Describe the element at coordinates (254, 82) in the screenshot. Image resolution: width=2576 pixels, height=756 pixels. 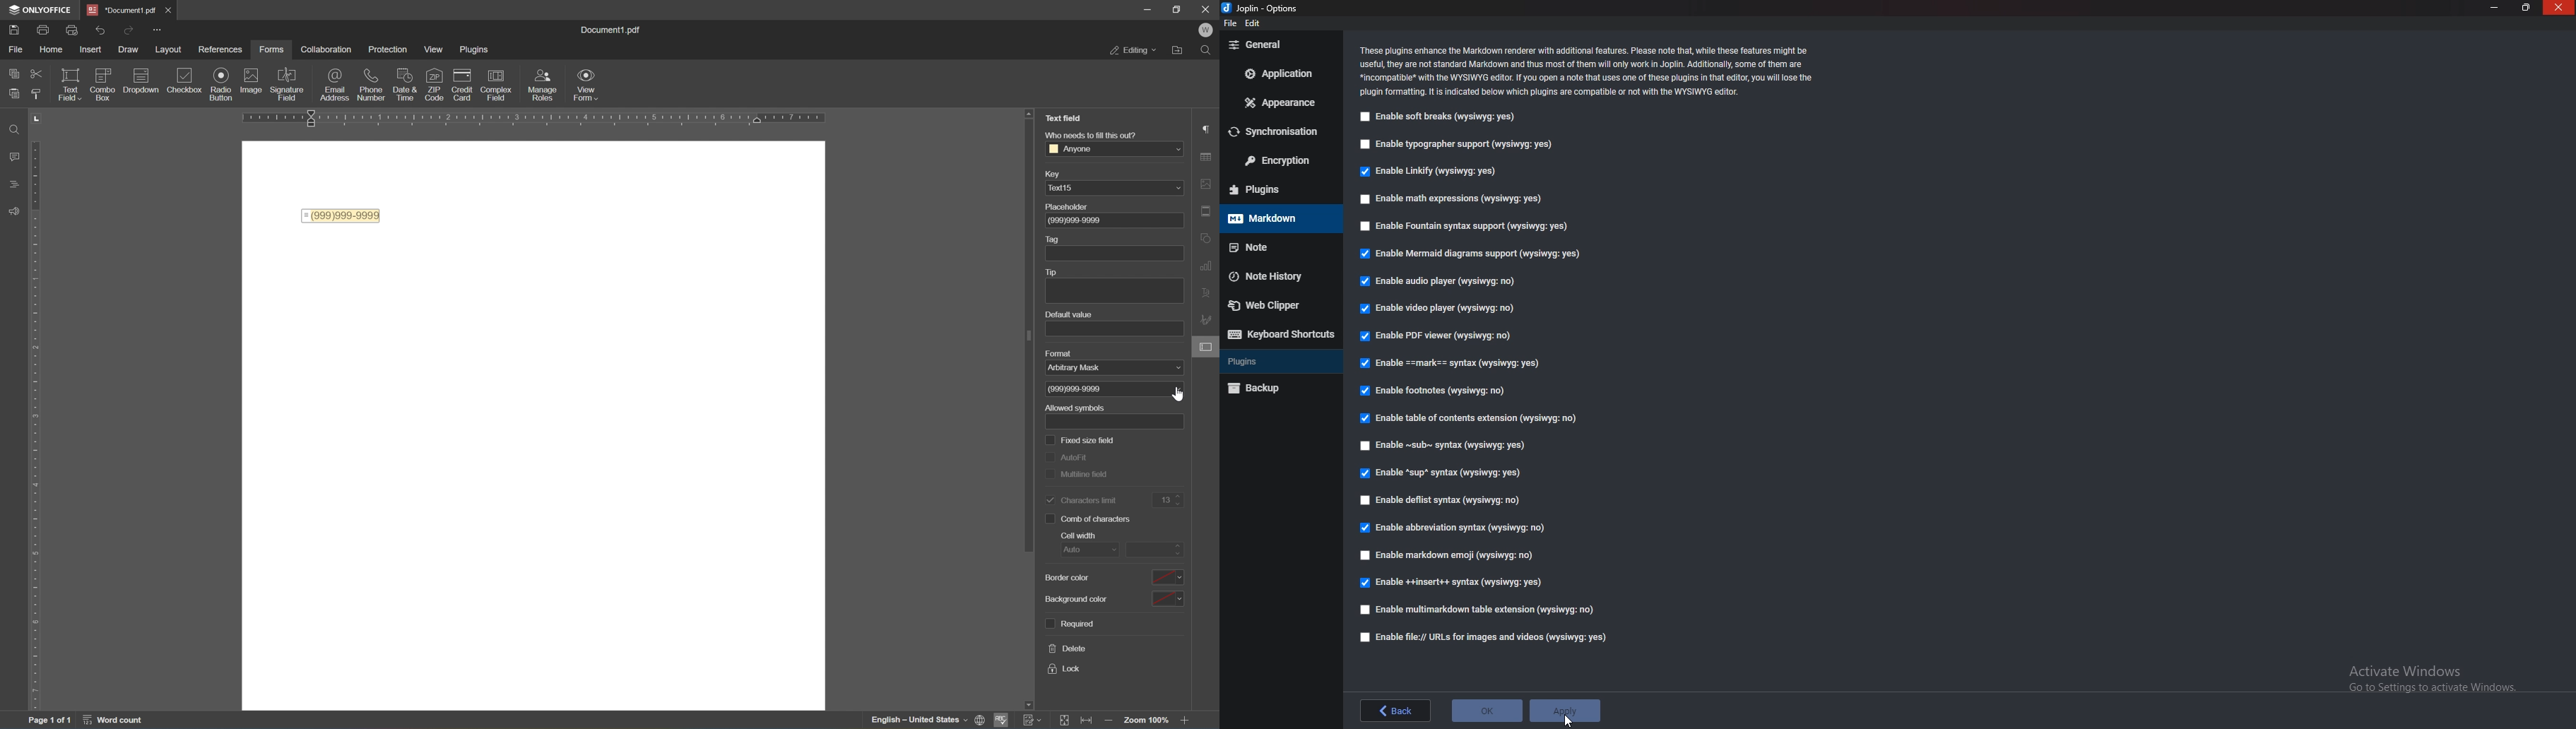
I see `image` at that location.